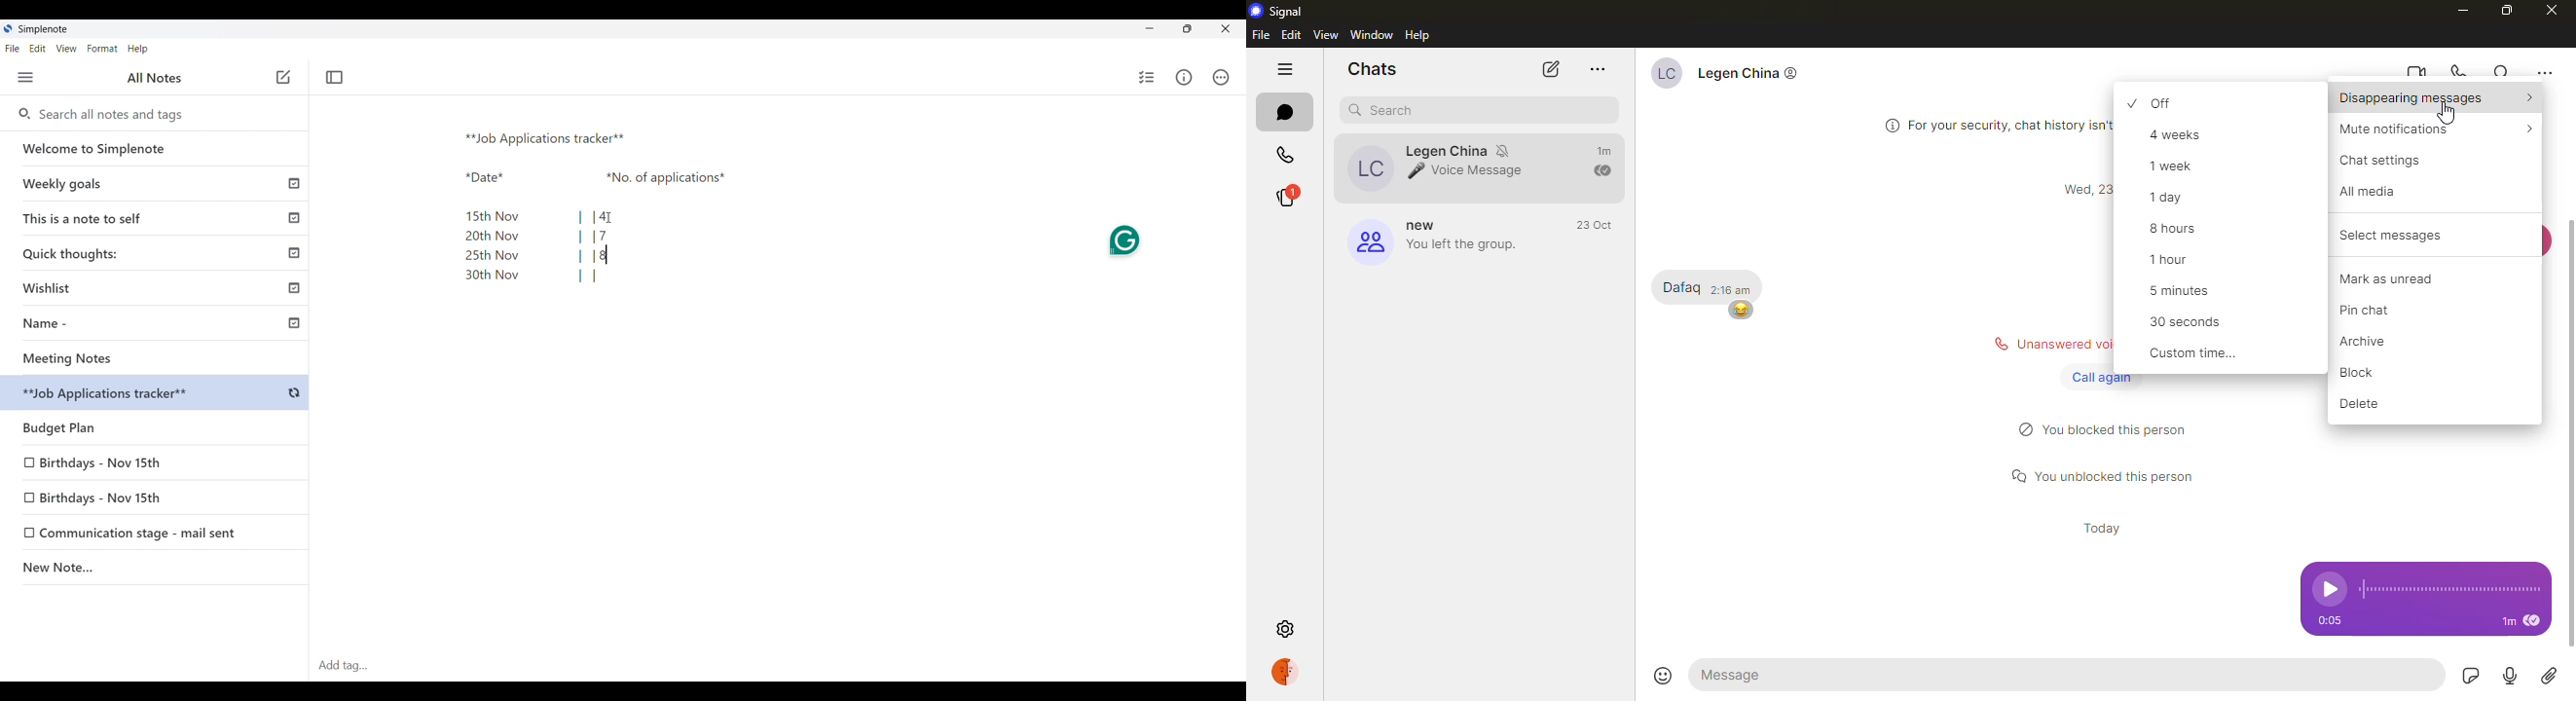 Image resolution: width=2576 pixels, height=728 pixels. What do you see at coordinates (2179, 229) in the screenshot?
I see `8 hours` at bounding box center [2179, 229].